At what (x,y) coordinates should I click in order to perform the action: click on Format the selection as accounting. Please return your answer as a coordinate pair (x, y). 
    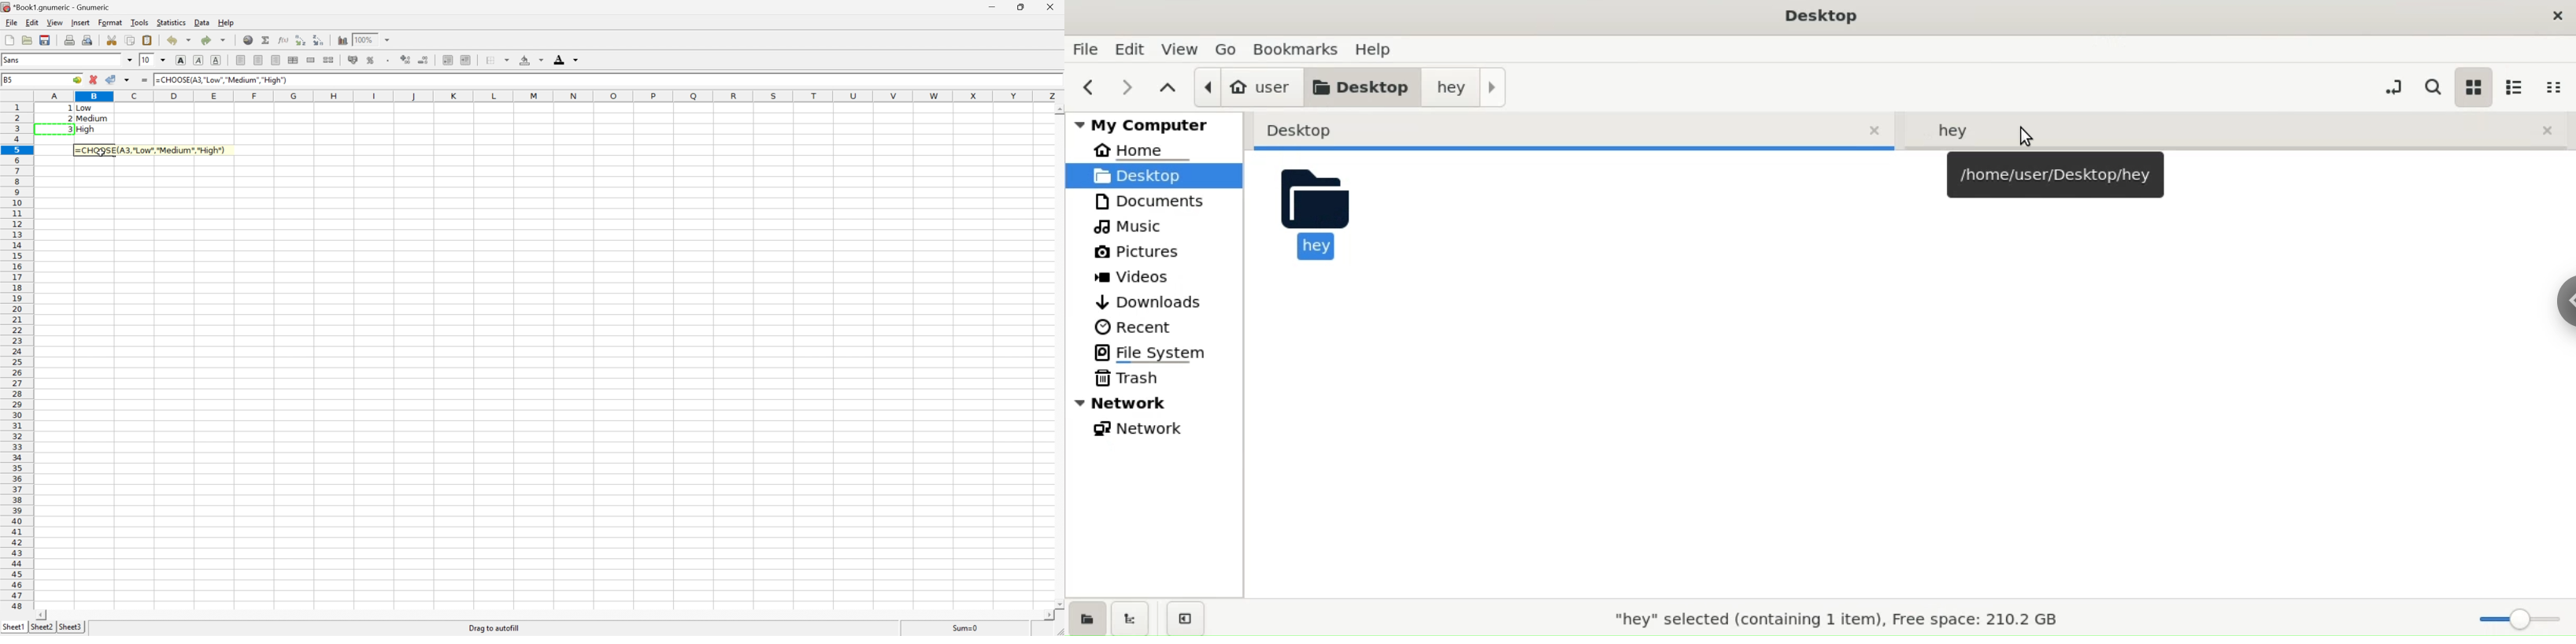
    Looking at the image, I should click on (352, 60).